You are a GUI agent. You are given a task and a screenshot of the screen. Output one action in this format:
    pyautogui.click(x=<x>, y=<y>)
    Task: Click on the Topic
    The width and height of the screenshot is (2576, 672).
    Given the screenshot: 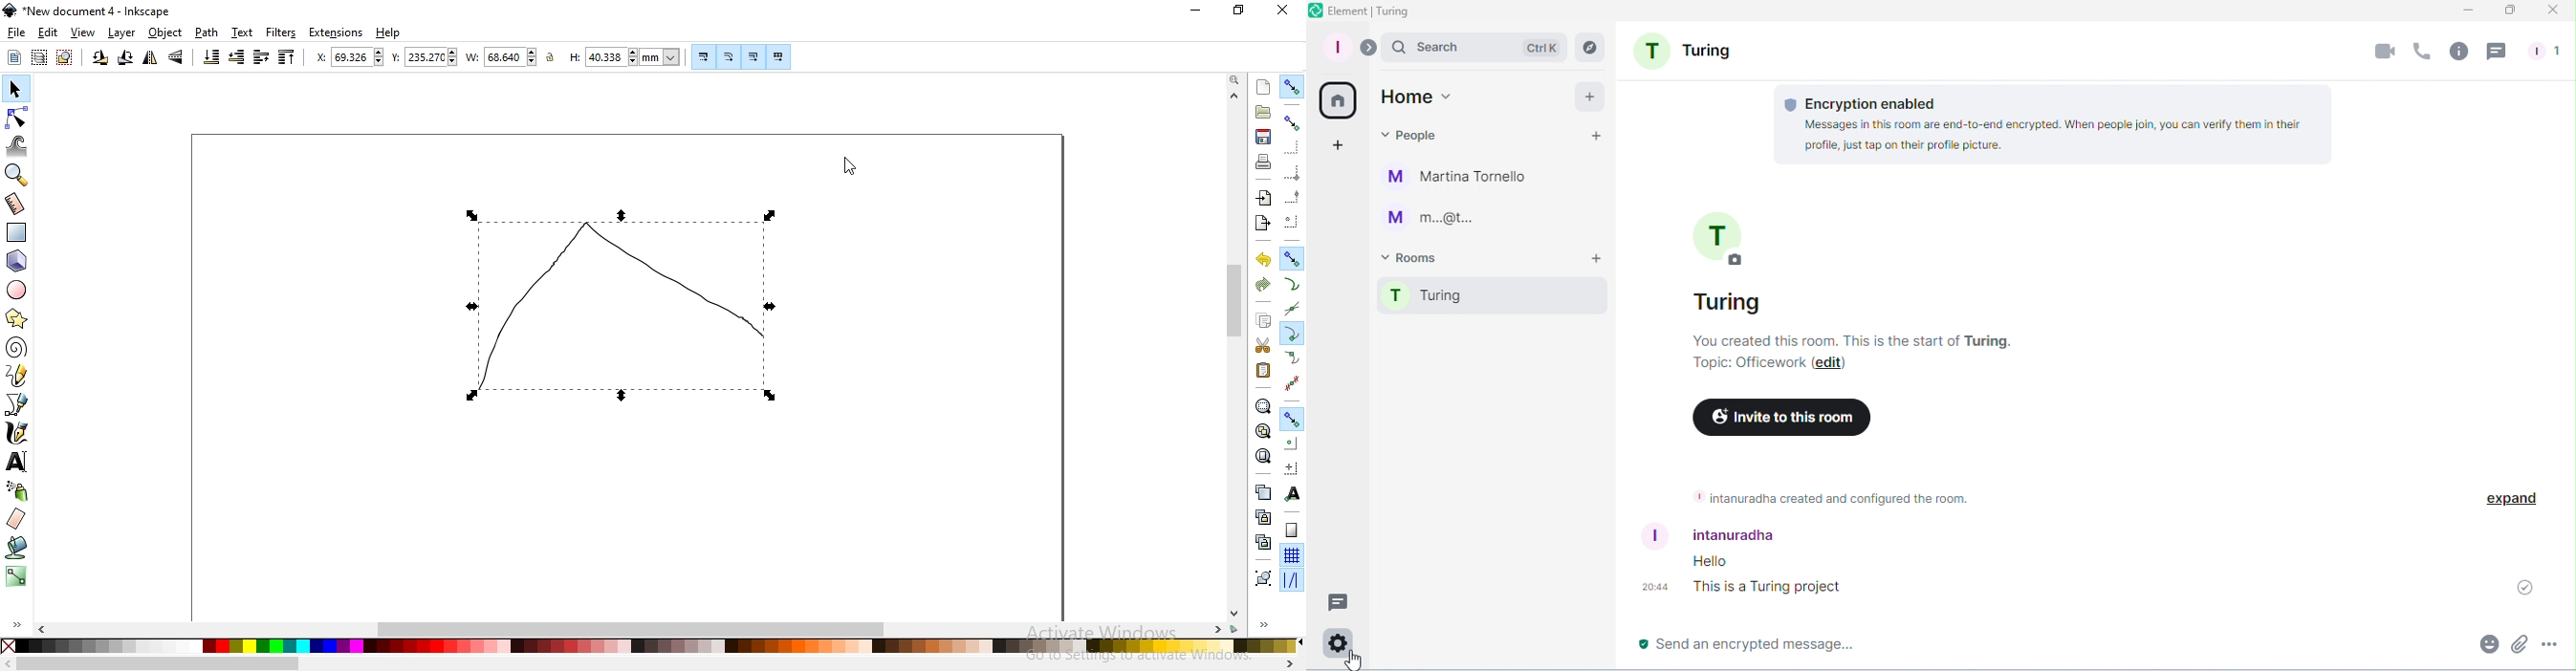 What is the action you would take?
    pyautogui.click(x=1747, y=366)
    